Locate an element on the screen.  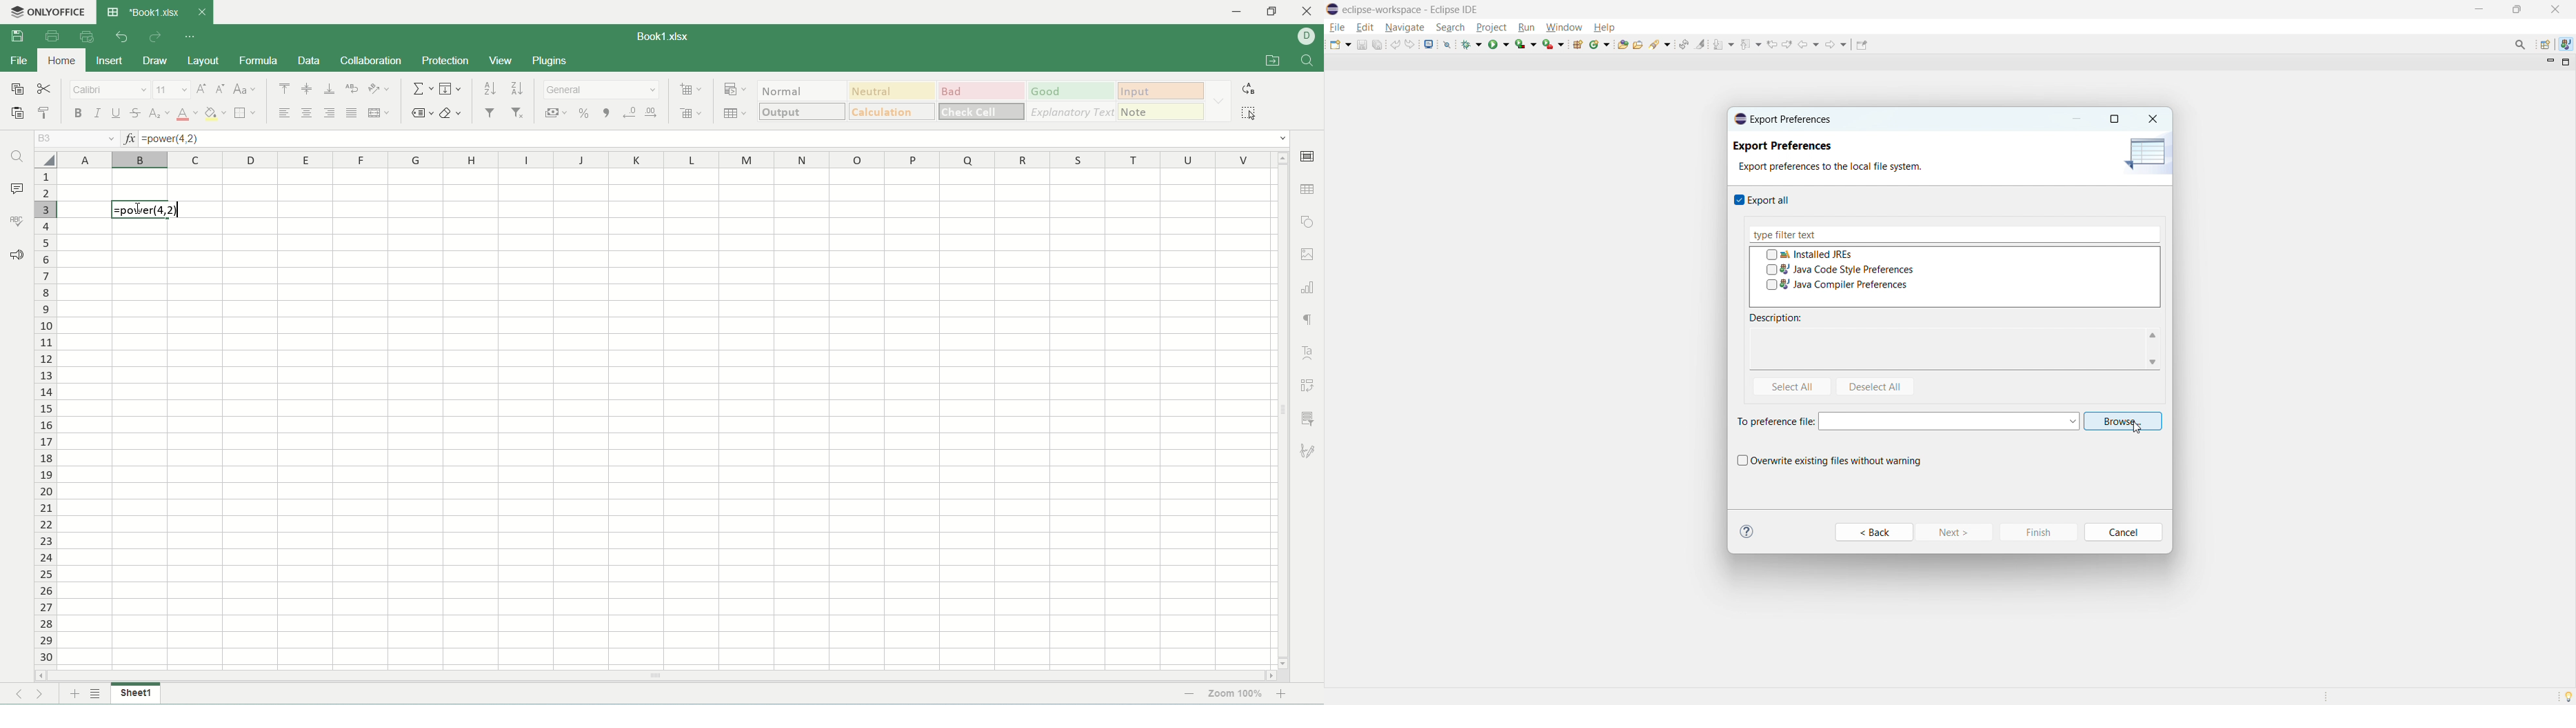
draw is located at coordinates (154, 61).